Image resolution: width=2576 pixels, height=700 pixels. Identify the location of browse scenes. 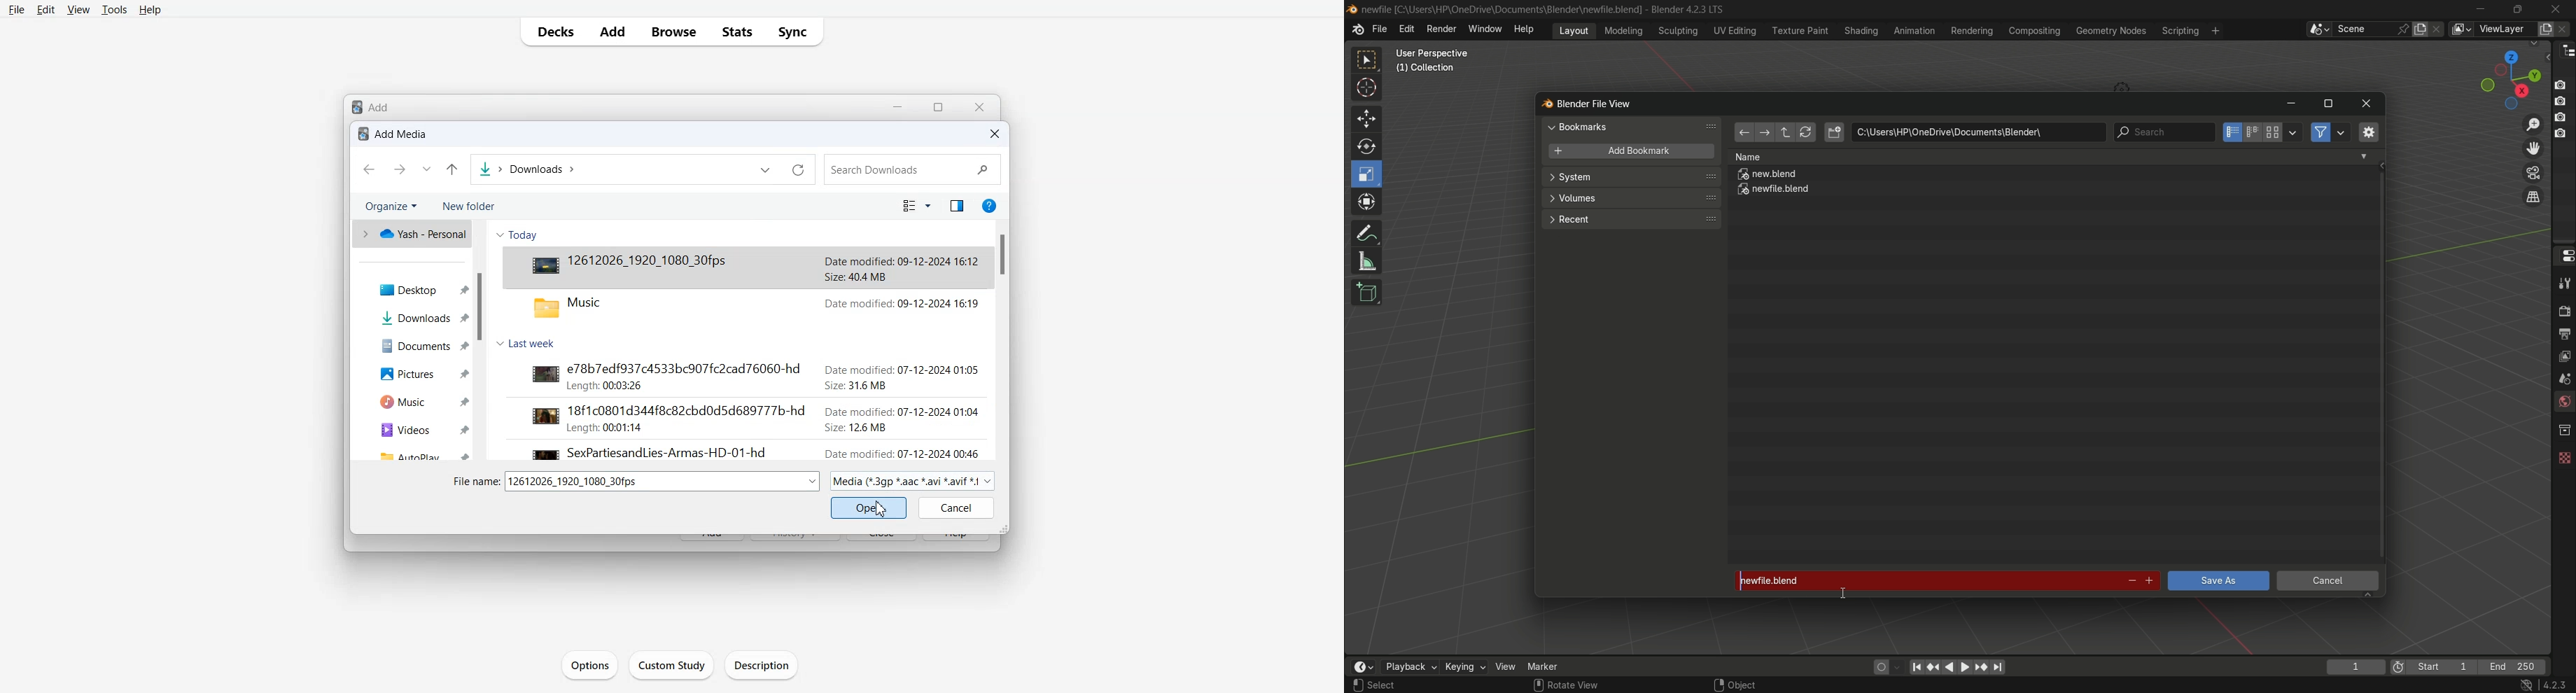
(2319, 30).